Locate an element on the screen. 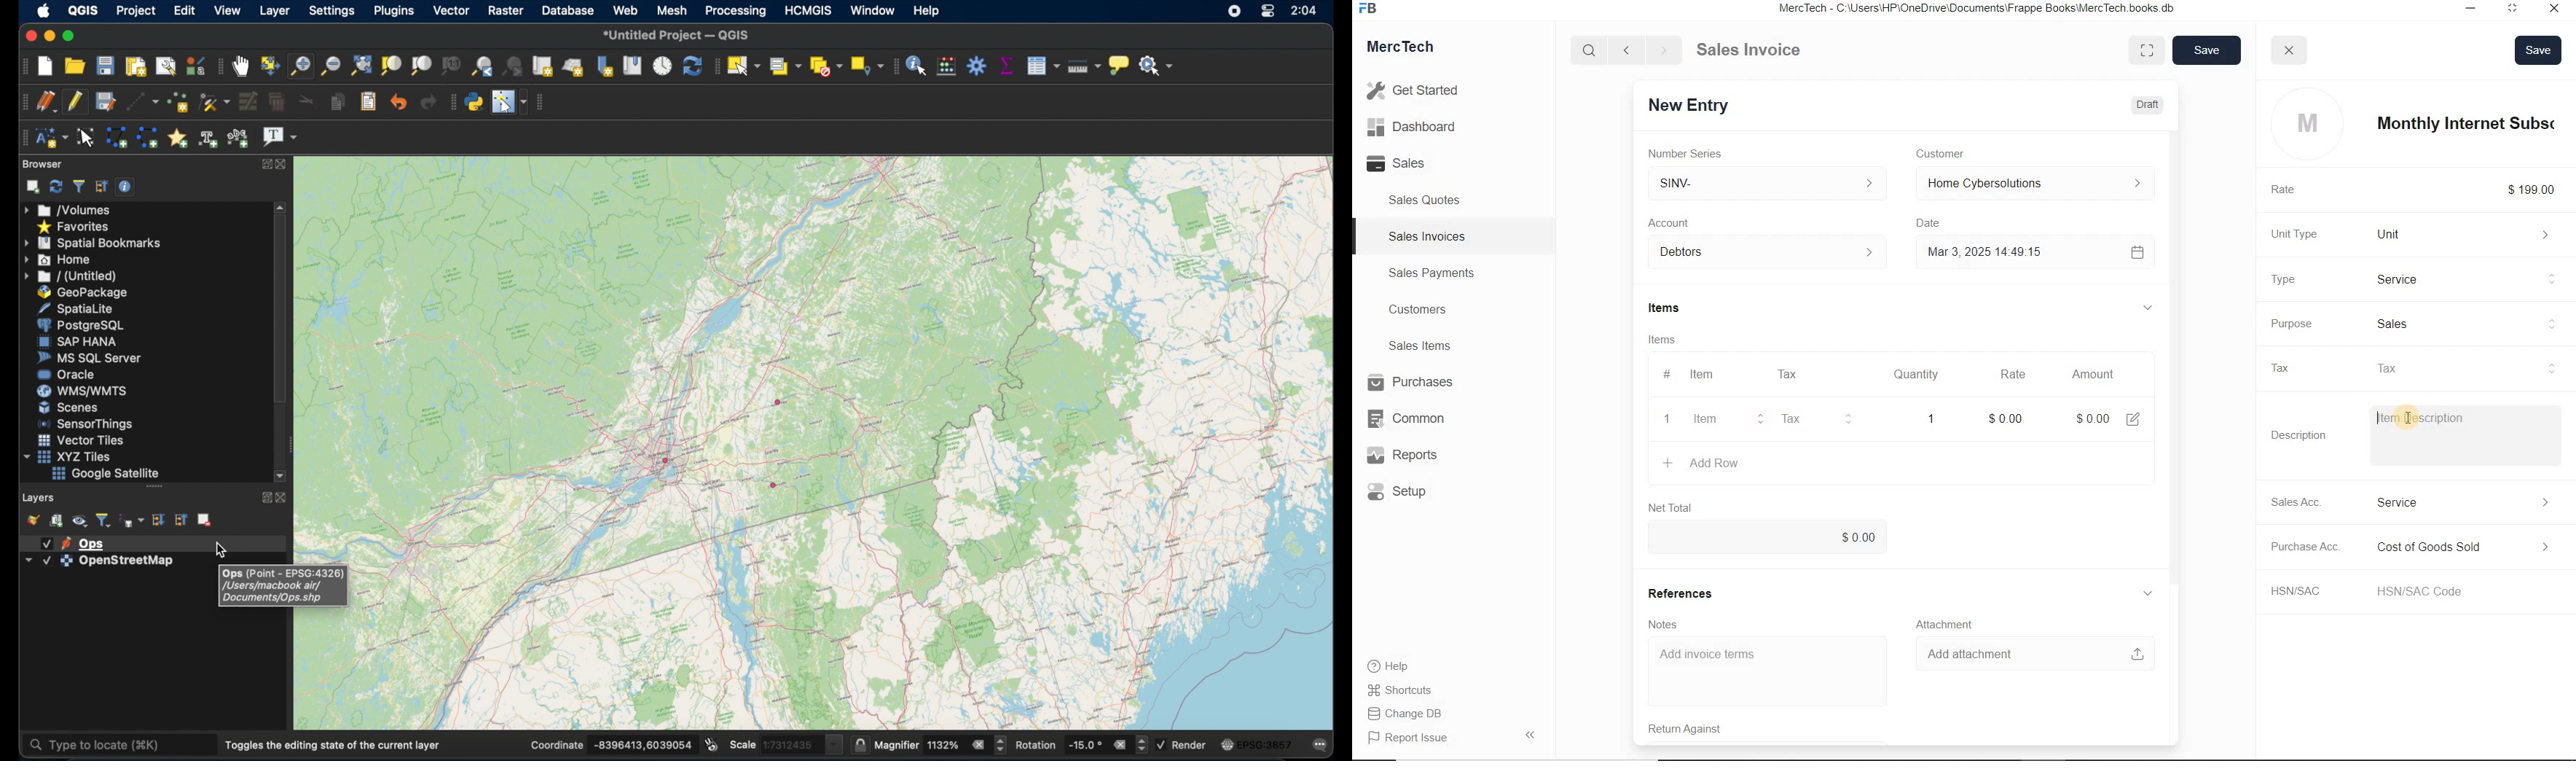  Expense is located at coordinates (2461, 547).